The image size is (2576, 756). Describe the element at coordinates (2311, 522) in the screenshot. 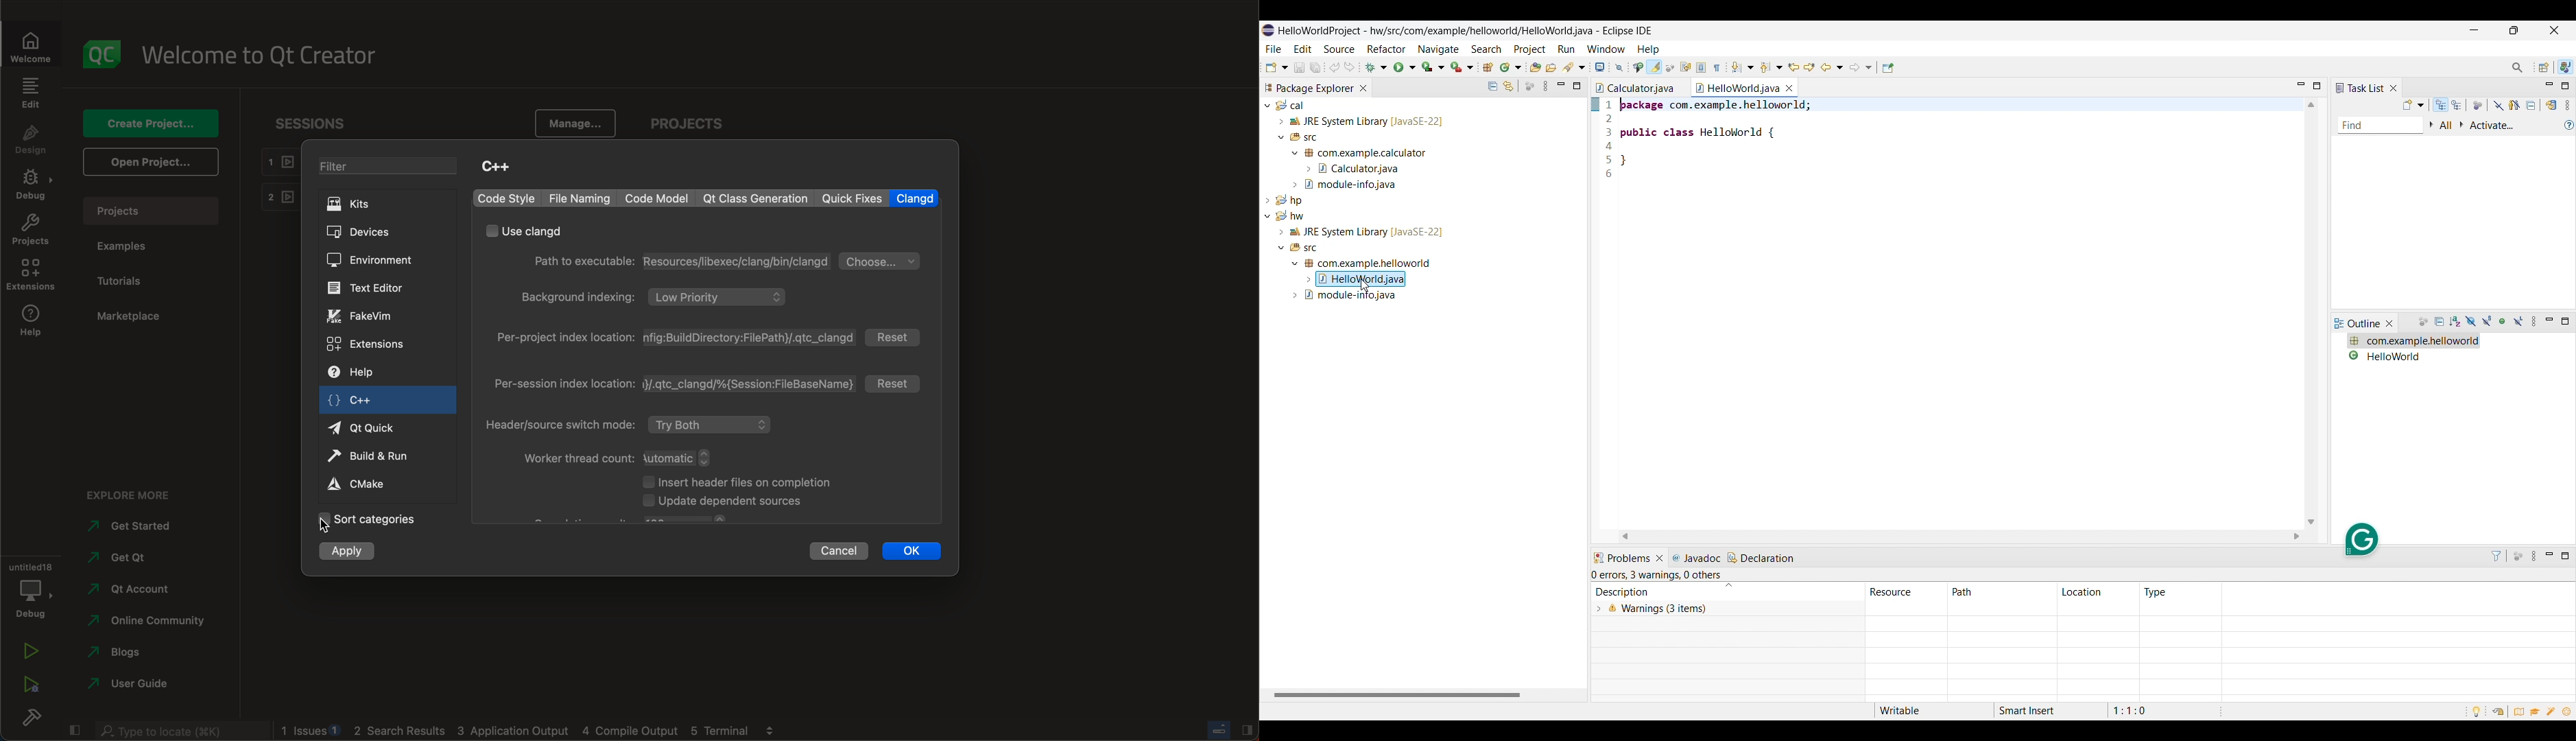

I see `Quick slide to bottom` at that location.